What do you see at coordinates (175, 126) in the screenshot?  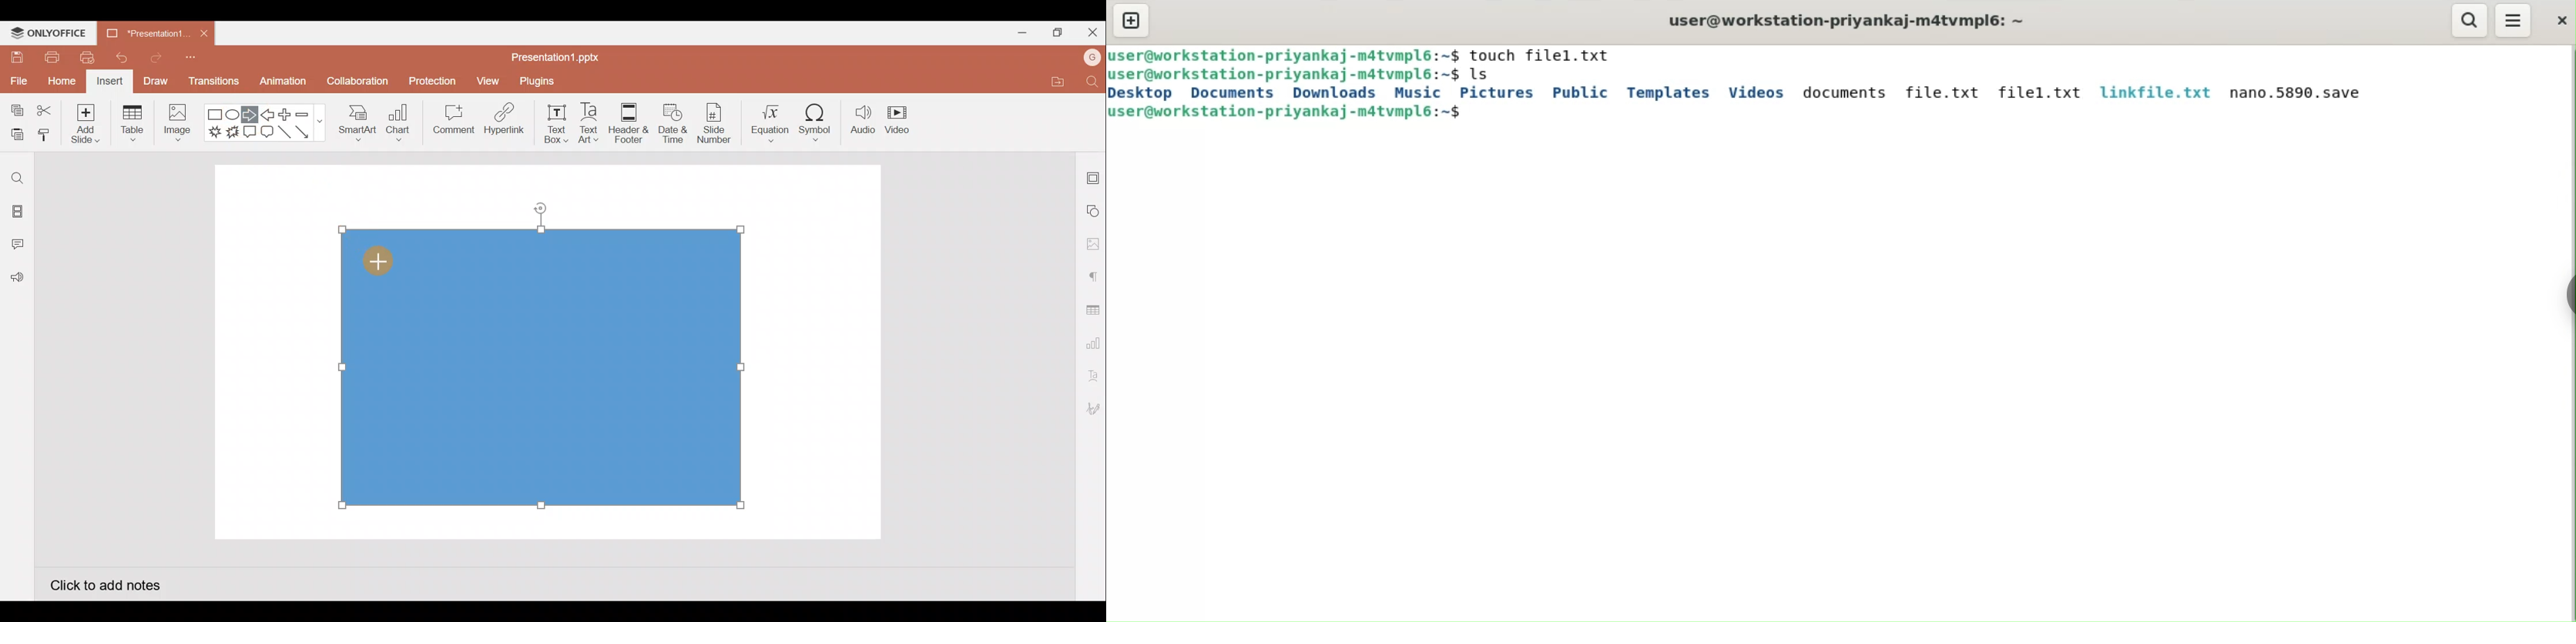 I see `Image` at bounding box center [175, 126].